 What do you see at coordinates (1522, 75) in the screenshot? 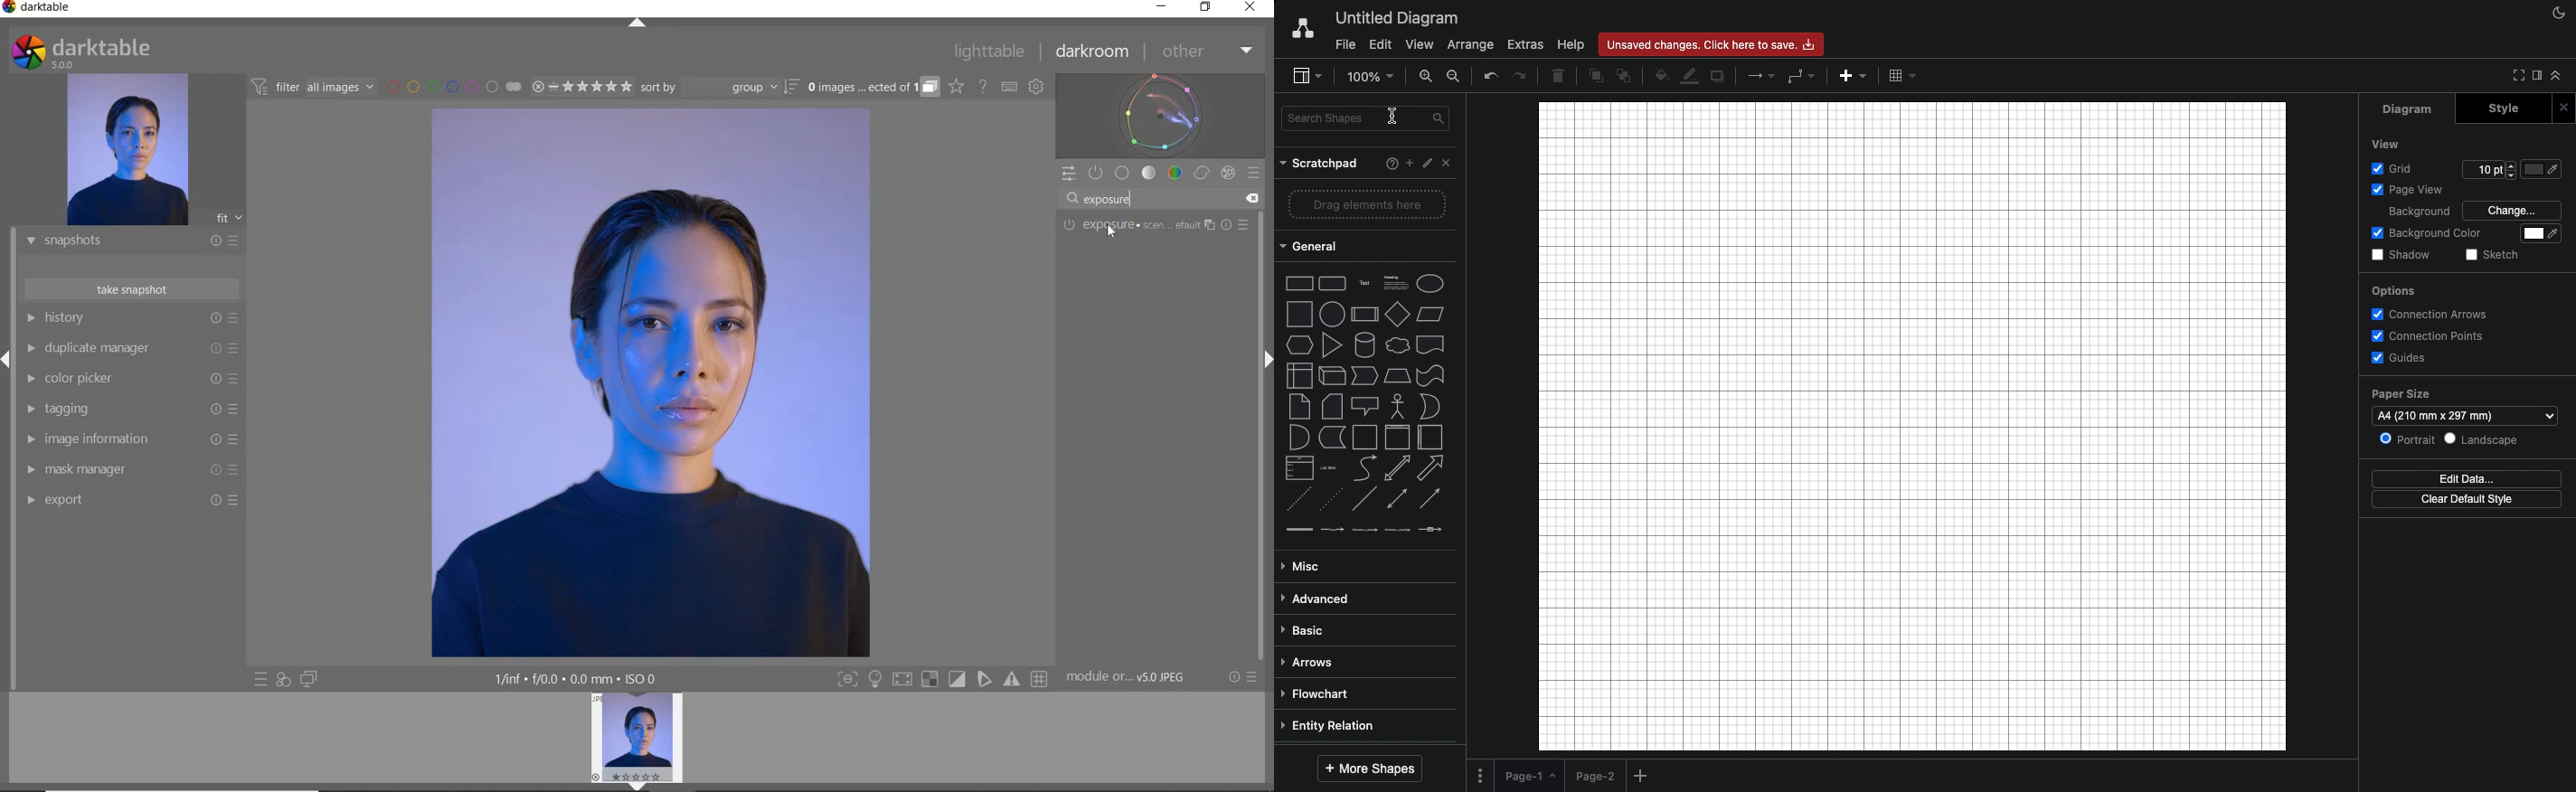
I see `Redo` at bounding box center [1522, 75].